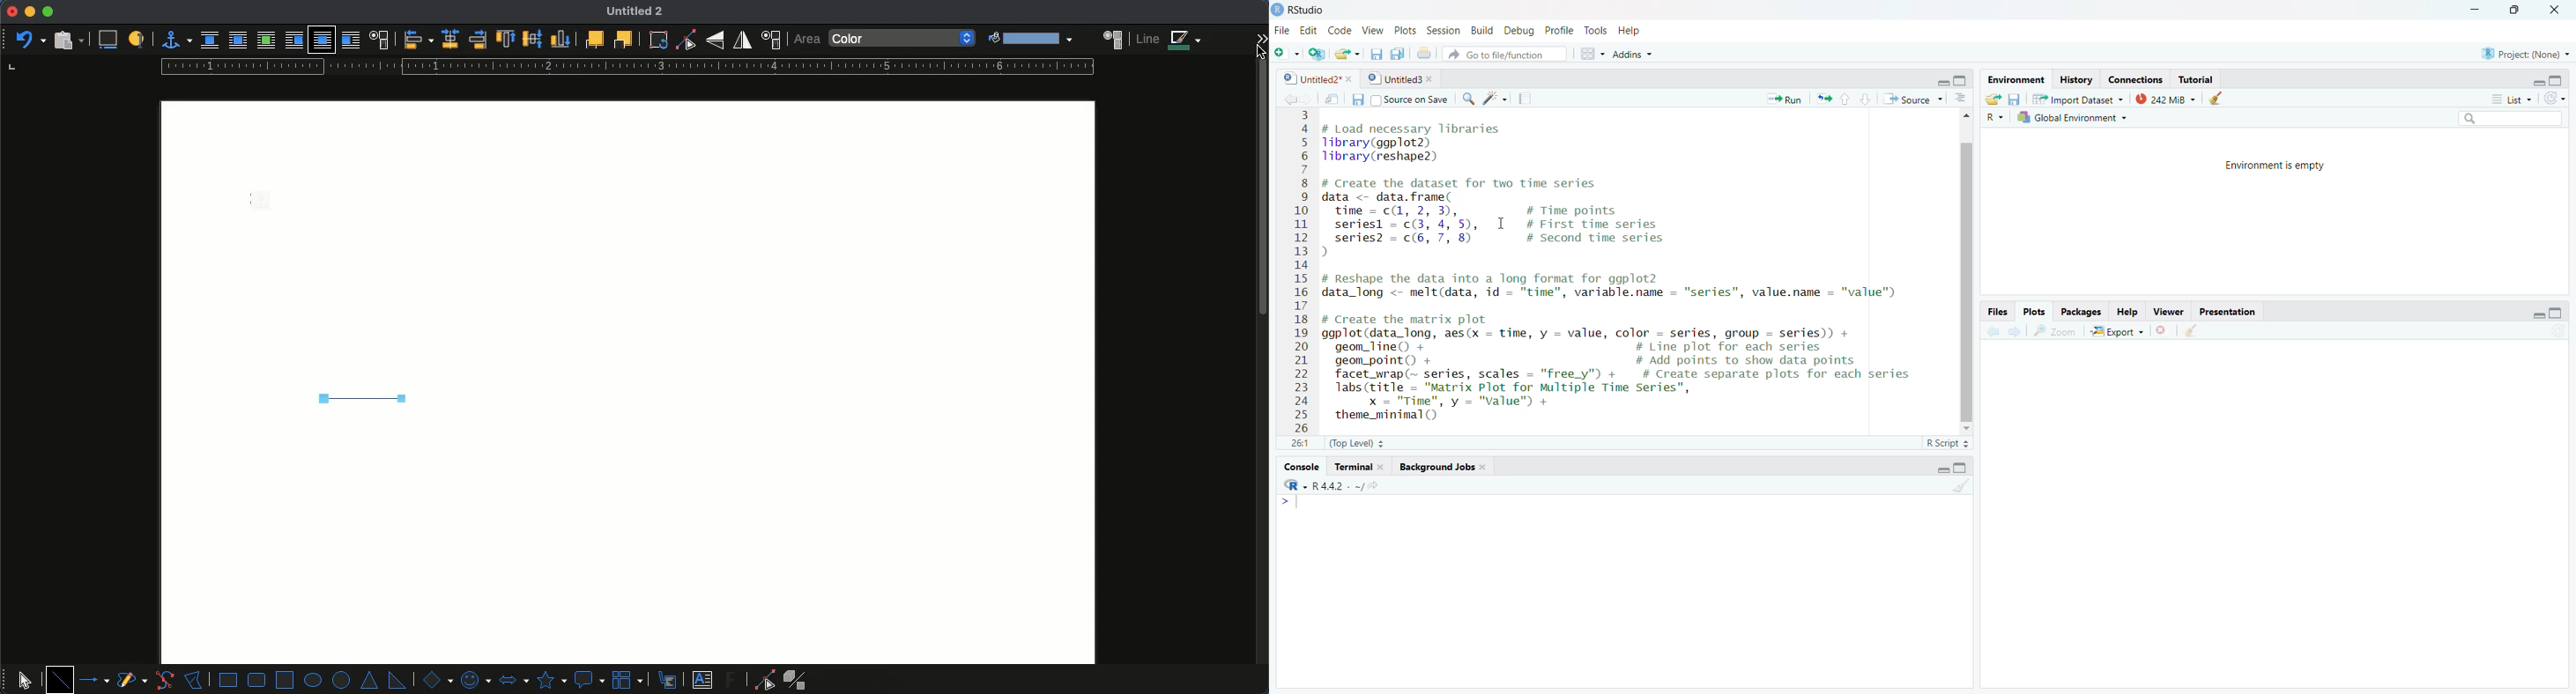  Describe the element at coordinates (1357, 444) in the screenshot. I see `(Top Level) 3` at that location.